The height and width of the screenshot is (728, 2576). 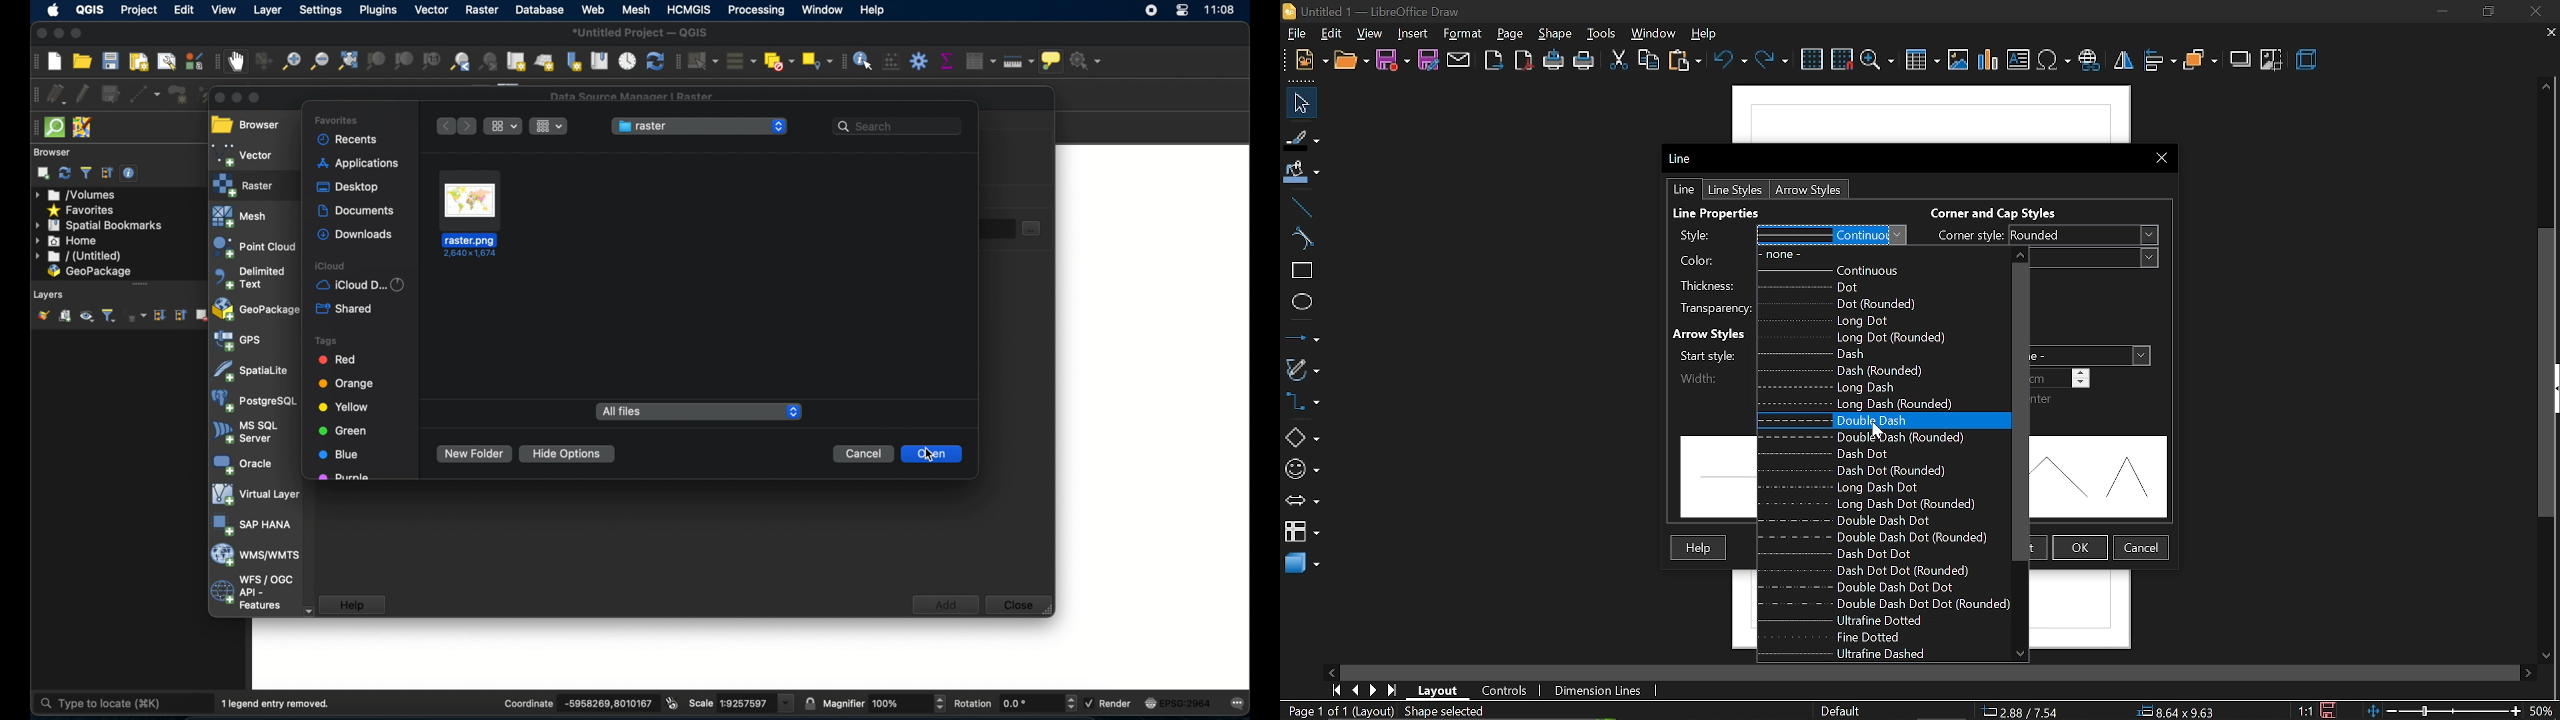 What do you see at coordinates (1357, 691) in the screenshot?
I see `previous page` at bounding box center [1357, 691].